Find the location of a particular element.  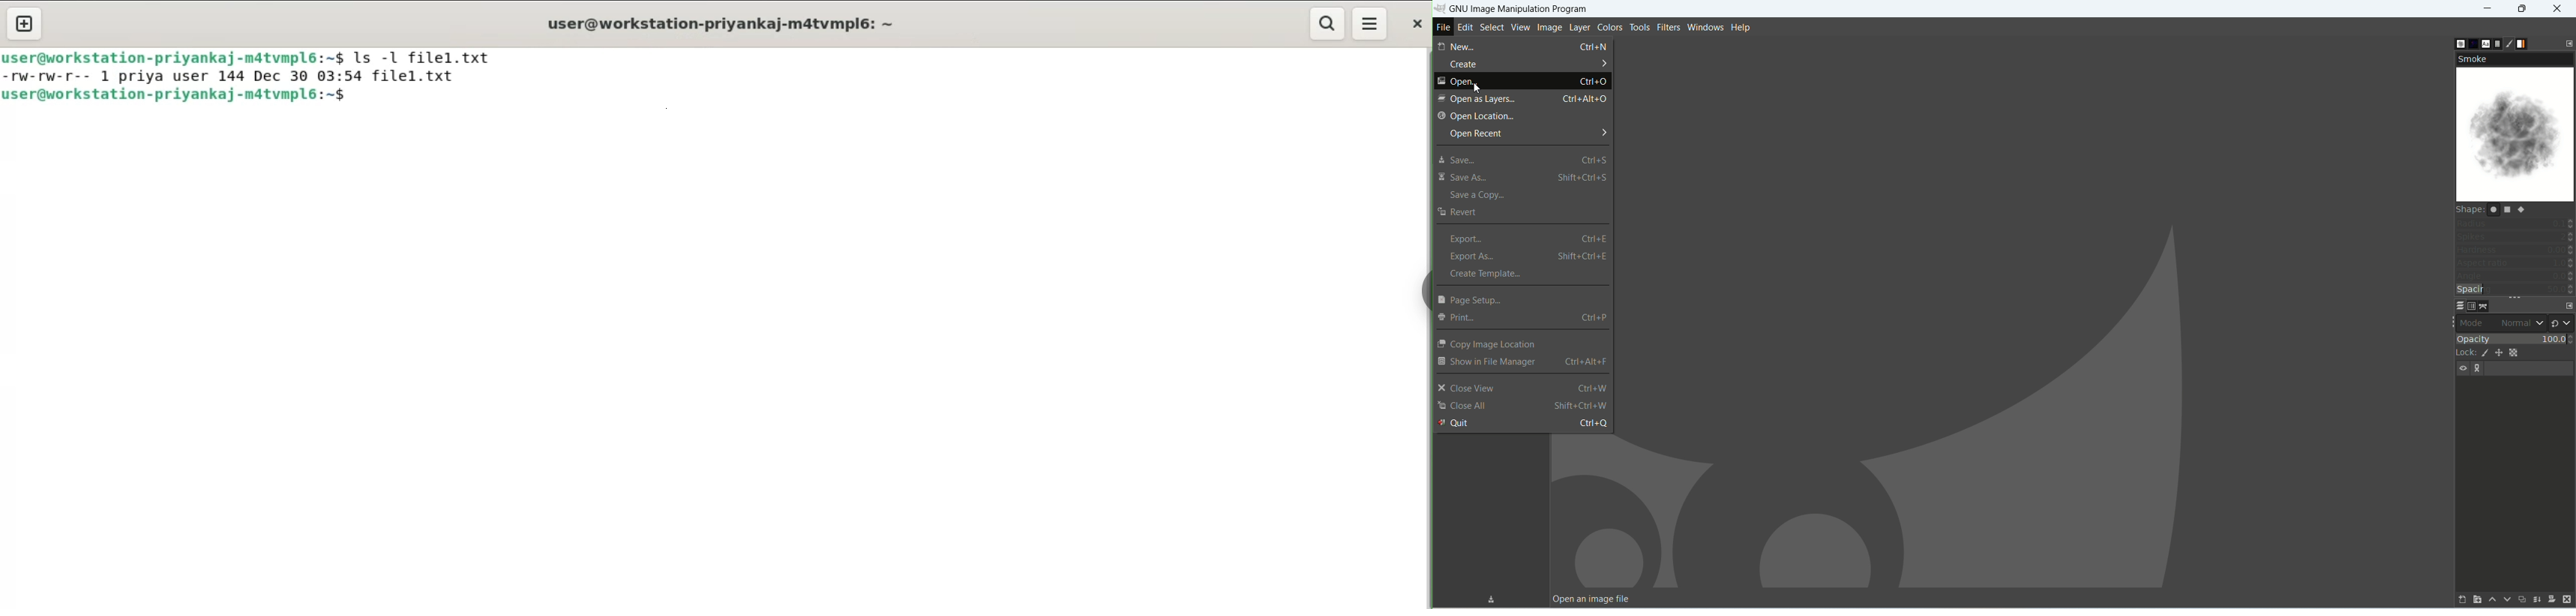

channels is located at coordinates (2474, 306).